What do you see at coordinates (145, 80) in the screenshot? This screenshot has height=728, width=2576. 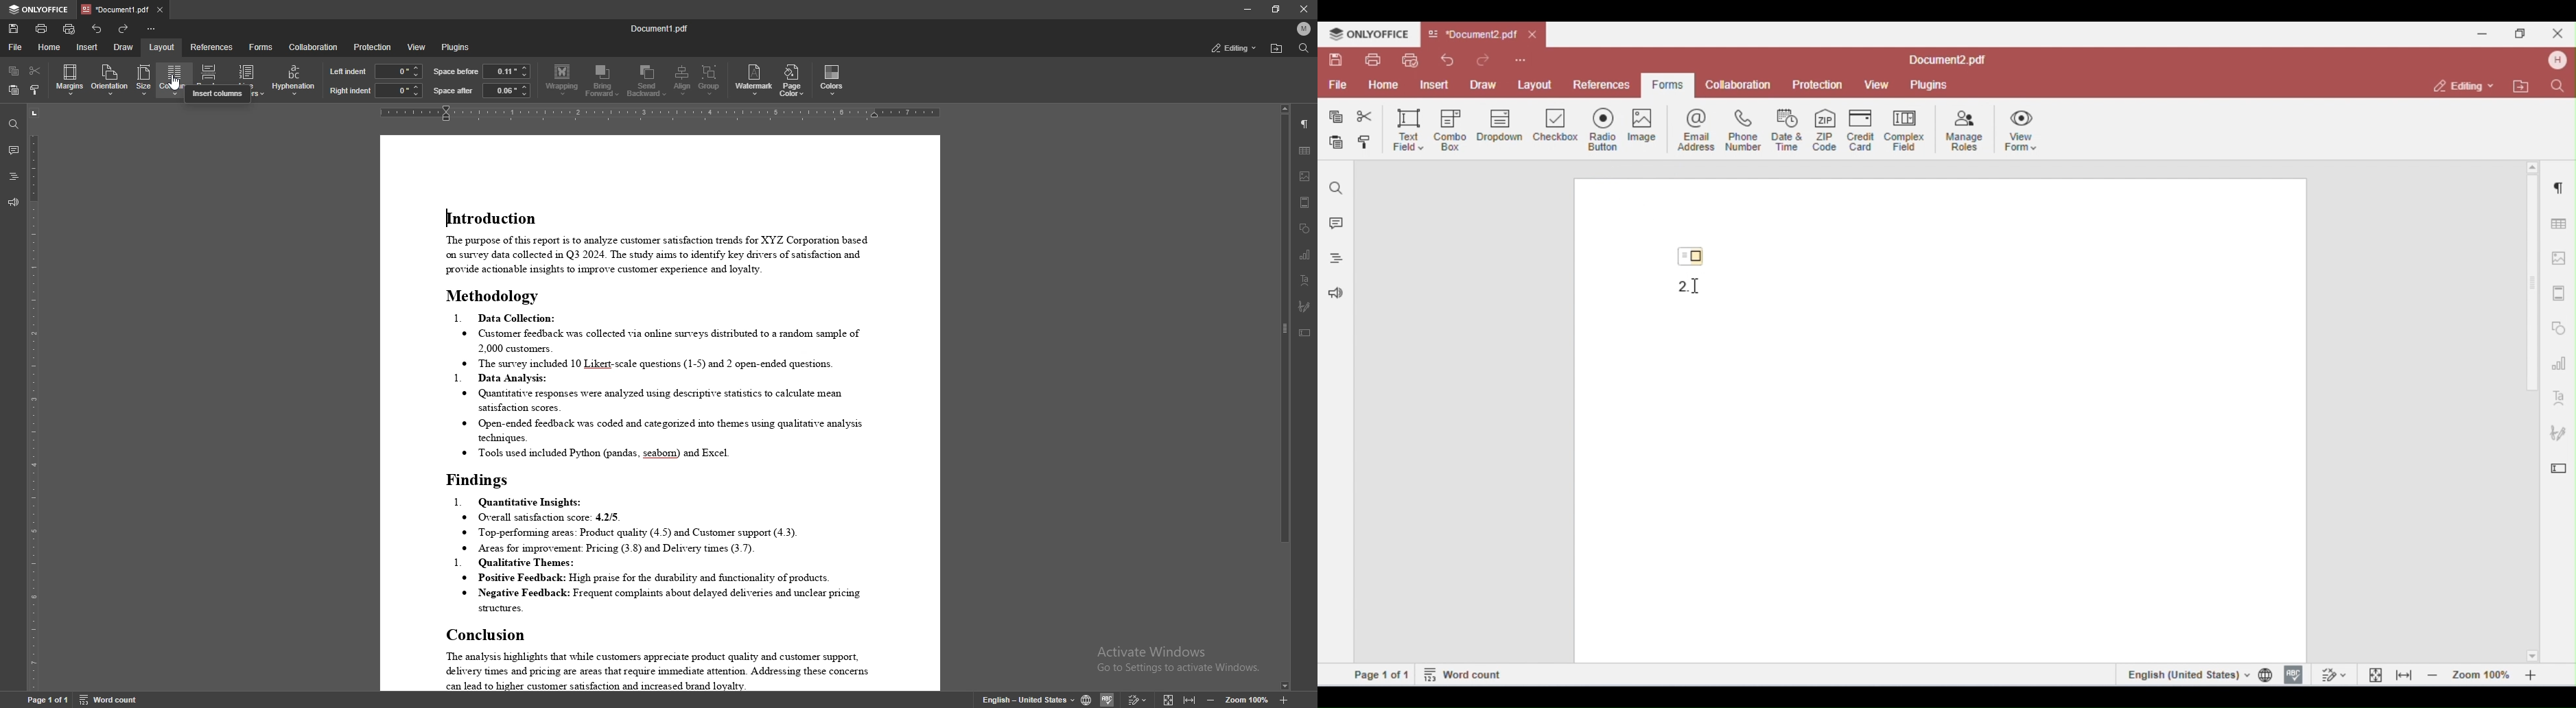 I see `size` at bounding box center [145, 80].